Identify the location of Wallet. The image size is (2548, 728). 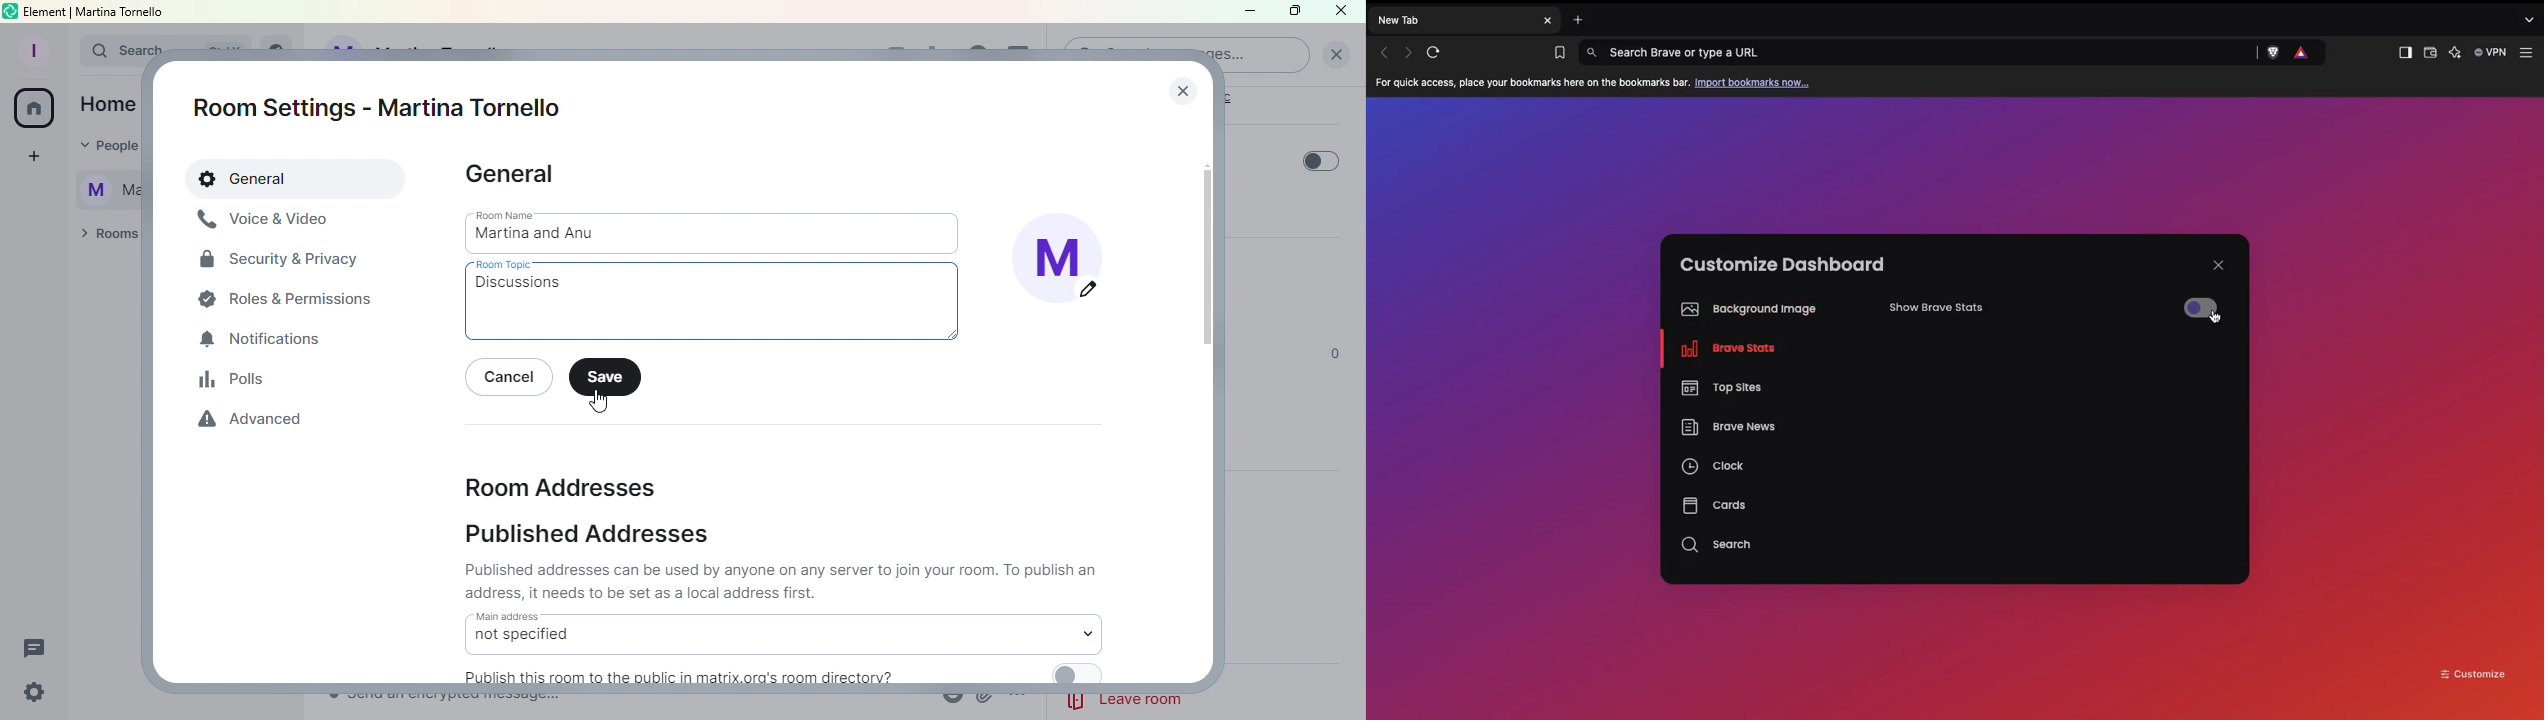
(2429, 55).